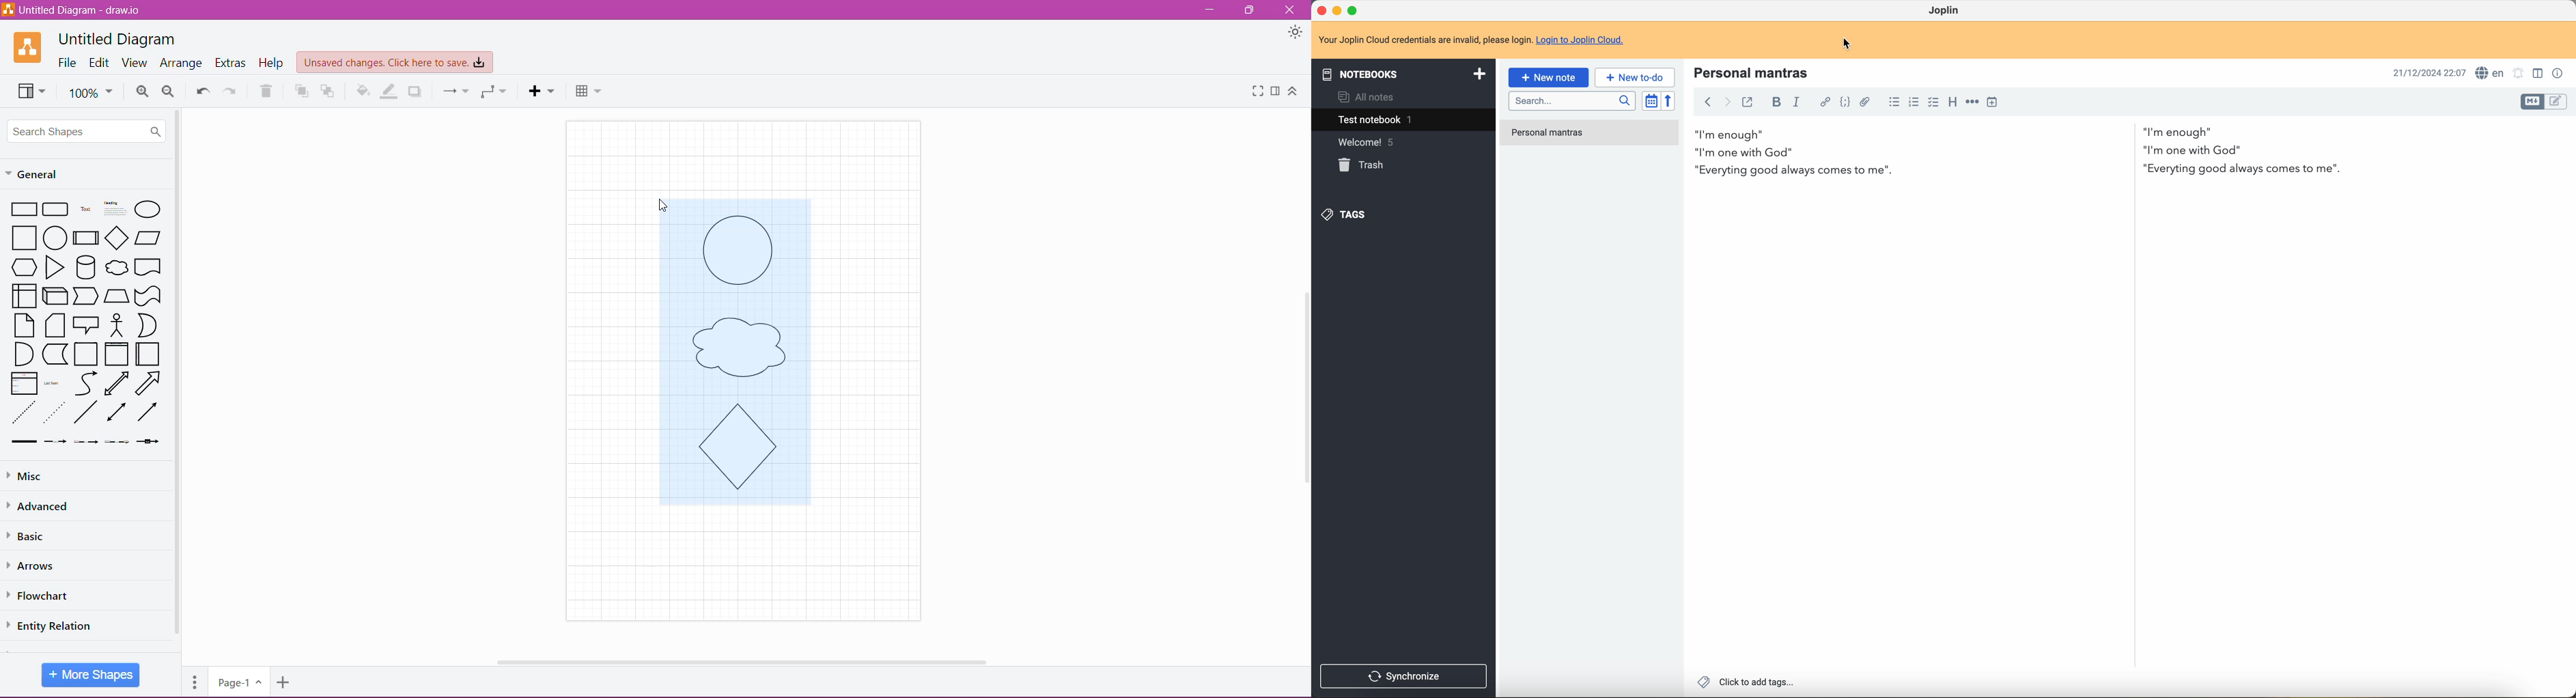  What do you see at coordinates (1339, 12) in the screenshot?
I see `minimize program` at bounding box center [1339, 12].